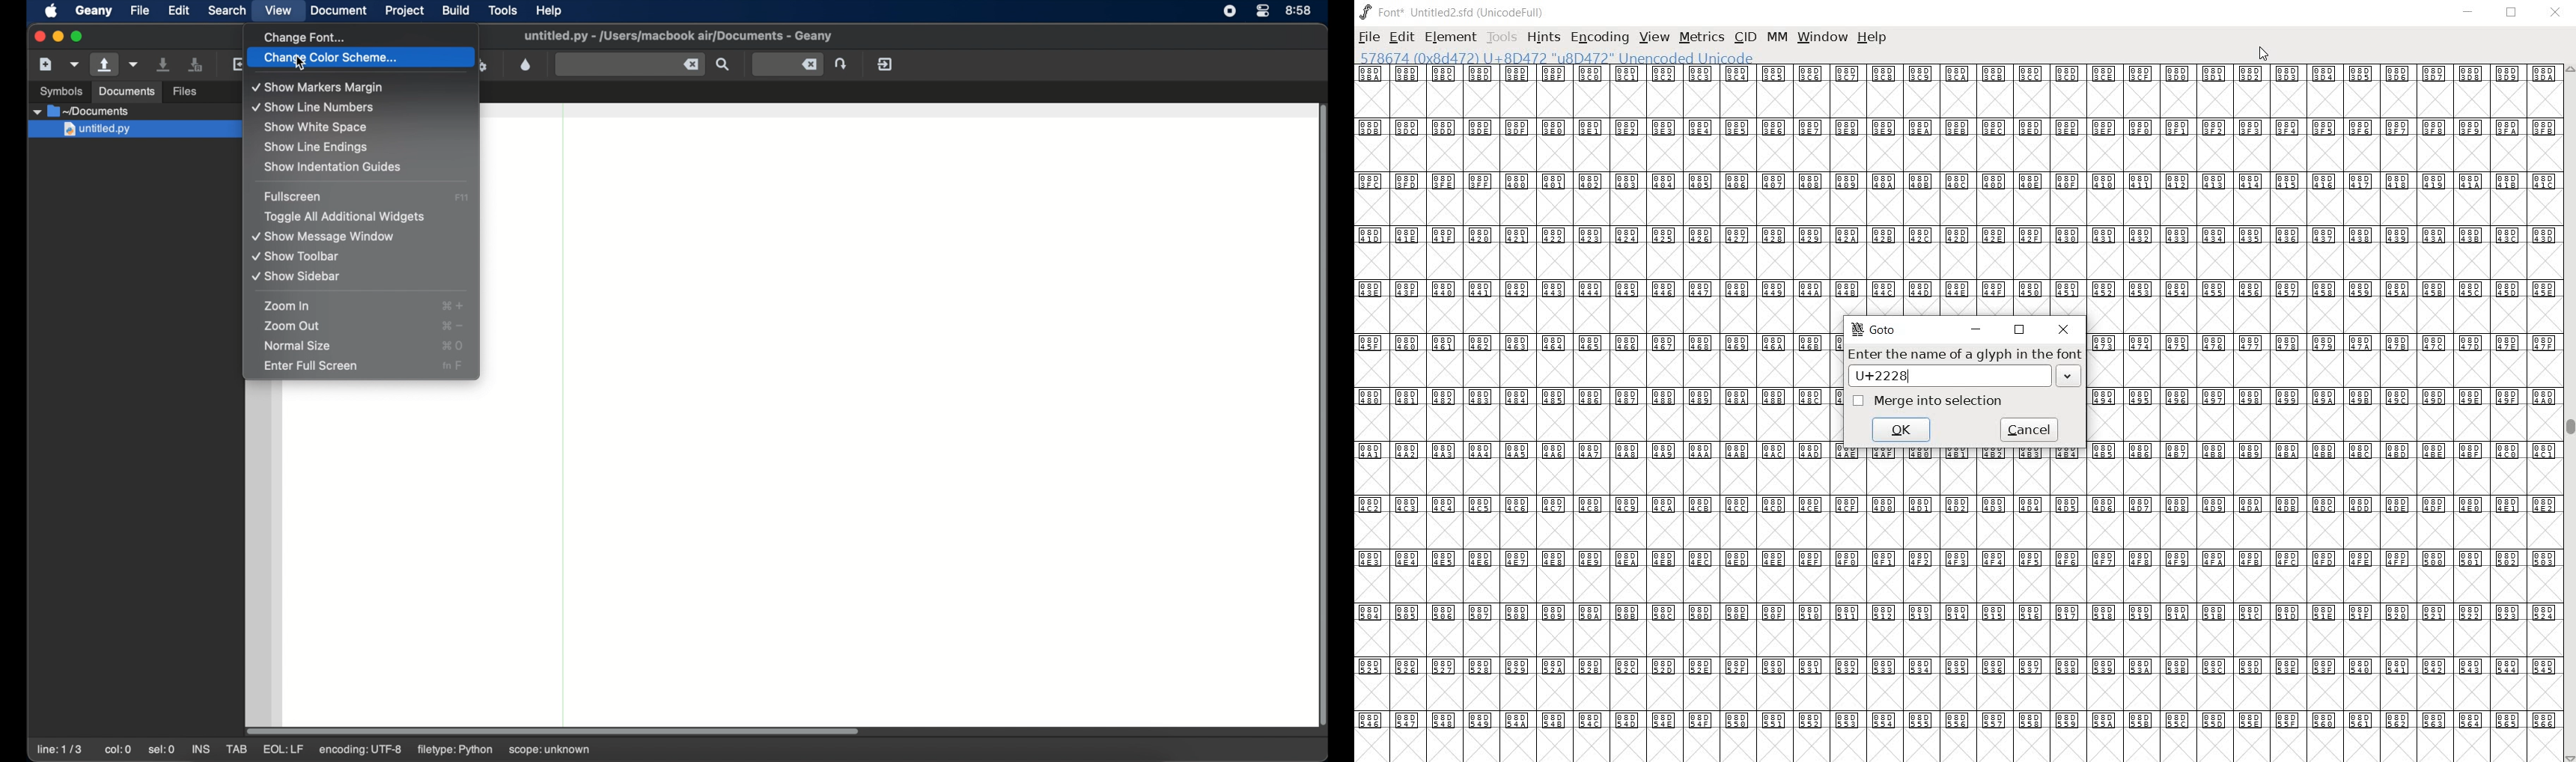 The height and width of the screenshot is (784, 2576). Describe the element at coordinates (1901, 430) in the screenshot. I see `ok` at that location.